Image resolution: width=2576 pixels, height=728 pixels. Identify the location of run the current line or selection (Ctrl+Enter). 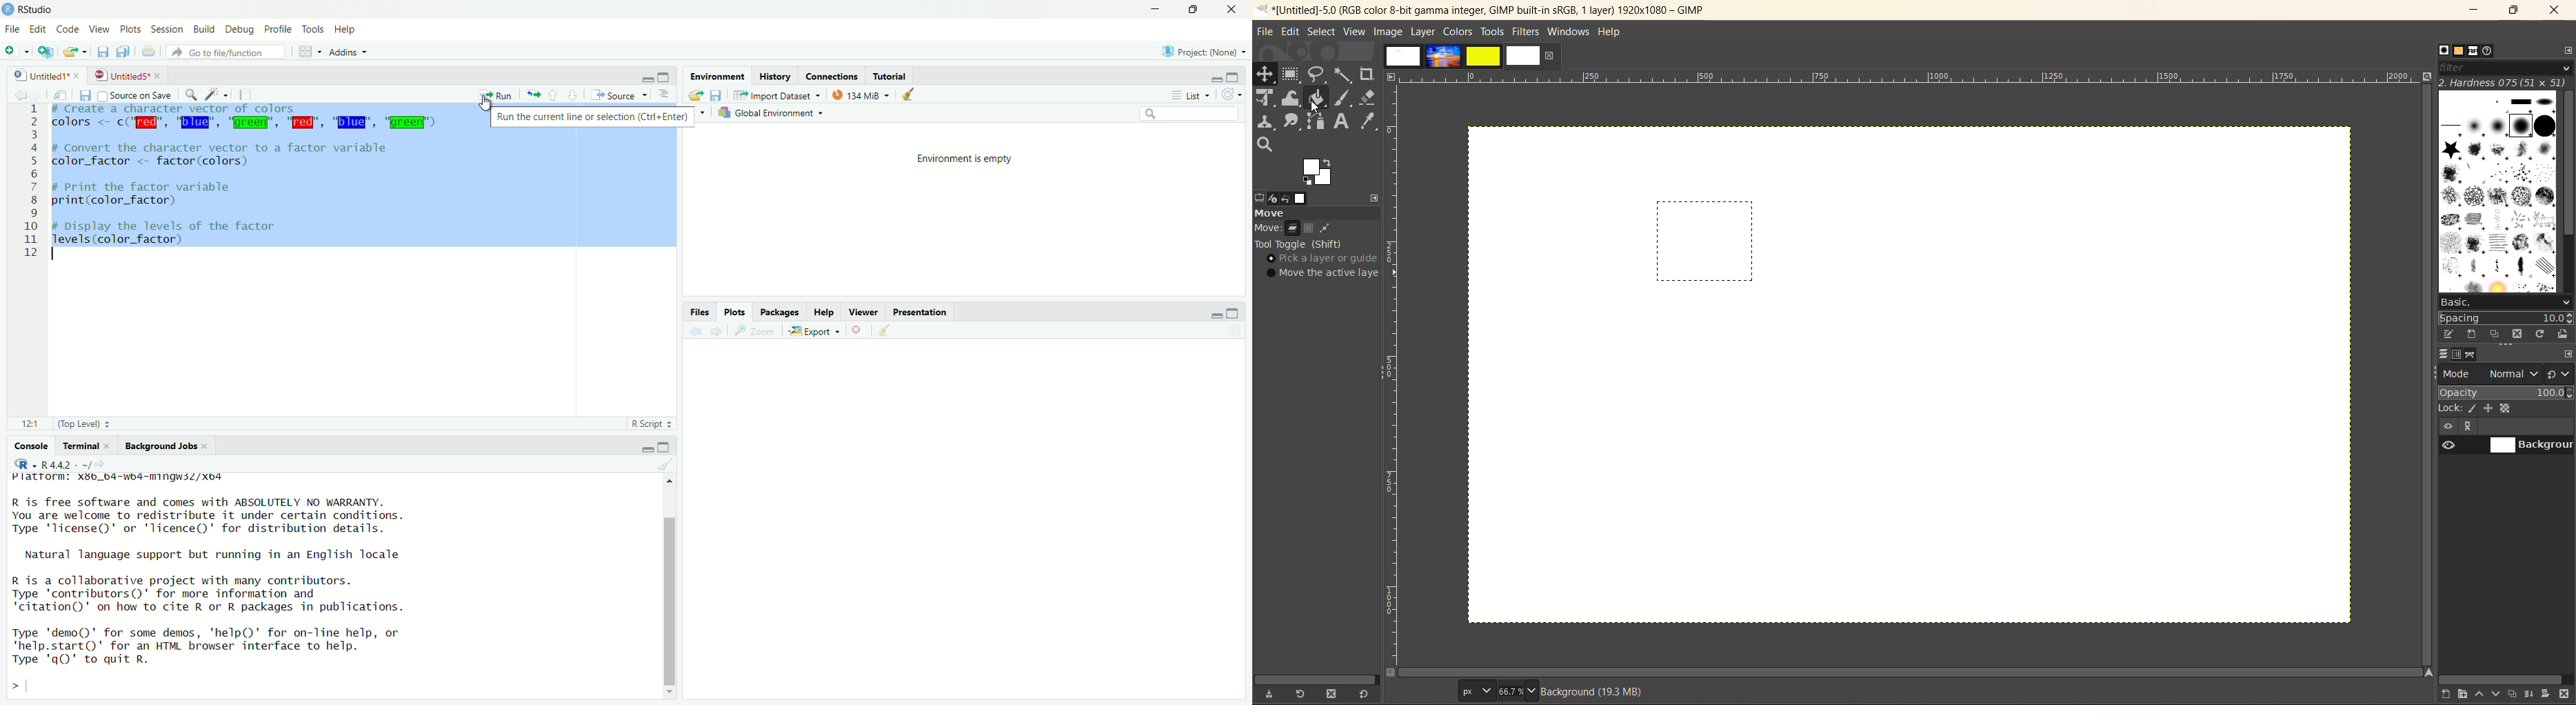
(592, 117).